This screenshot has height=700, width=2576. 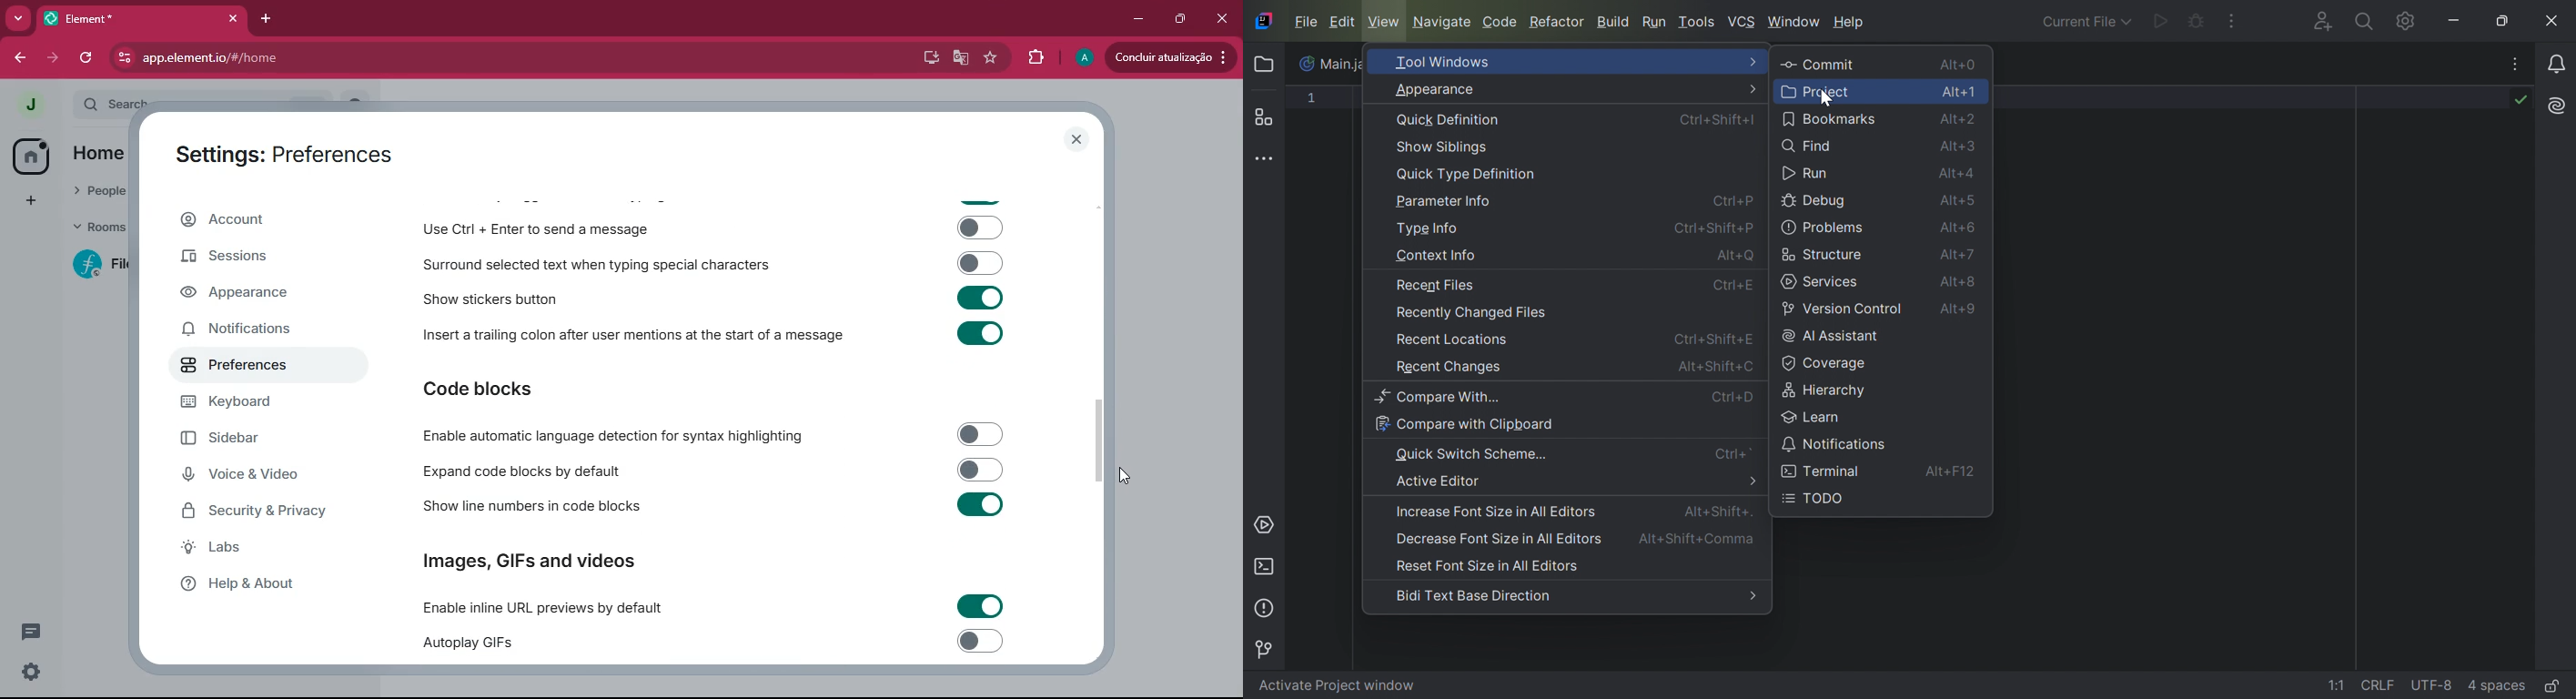 What do you see at coordinates (2519, 99) in the screenshot?
I see `No problems found` at bounding box center [2519, 99].